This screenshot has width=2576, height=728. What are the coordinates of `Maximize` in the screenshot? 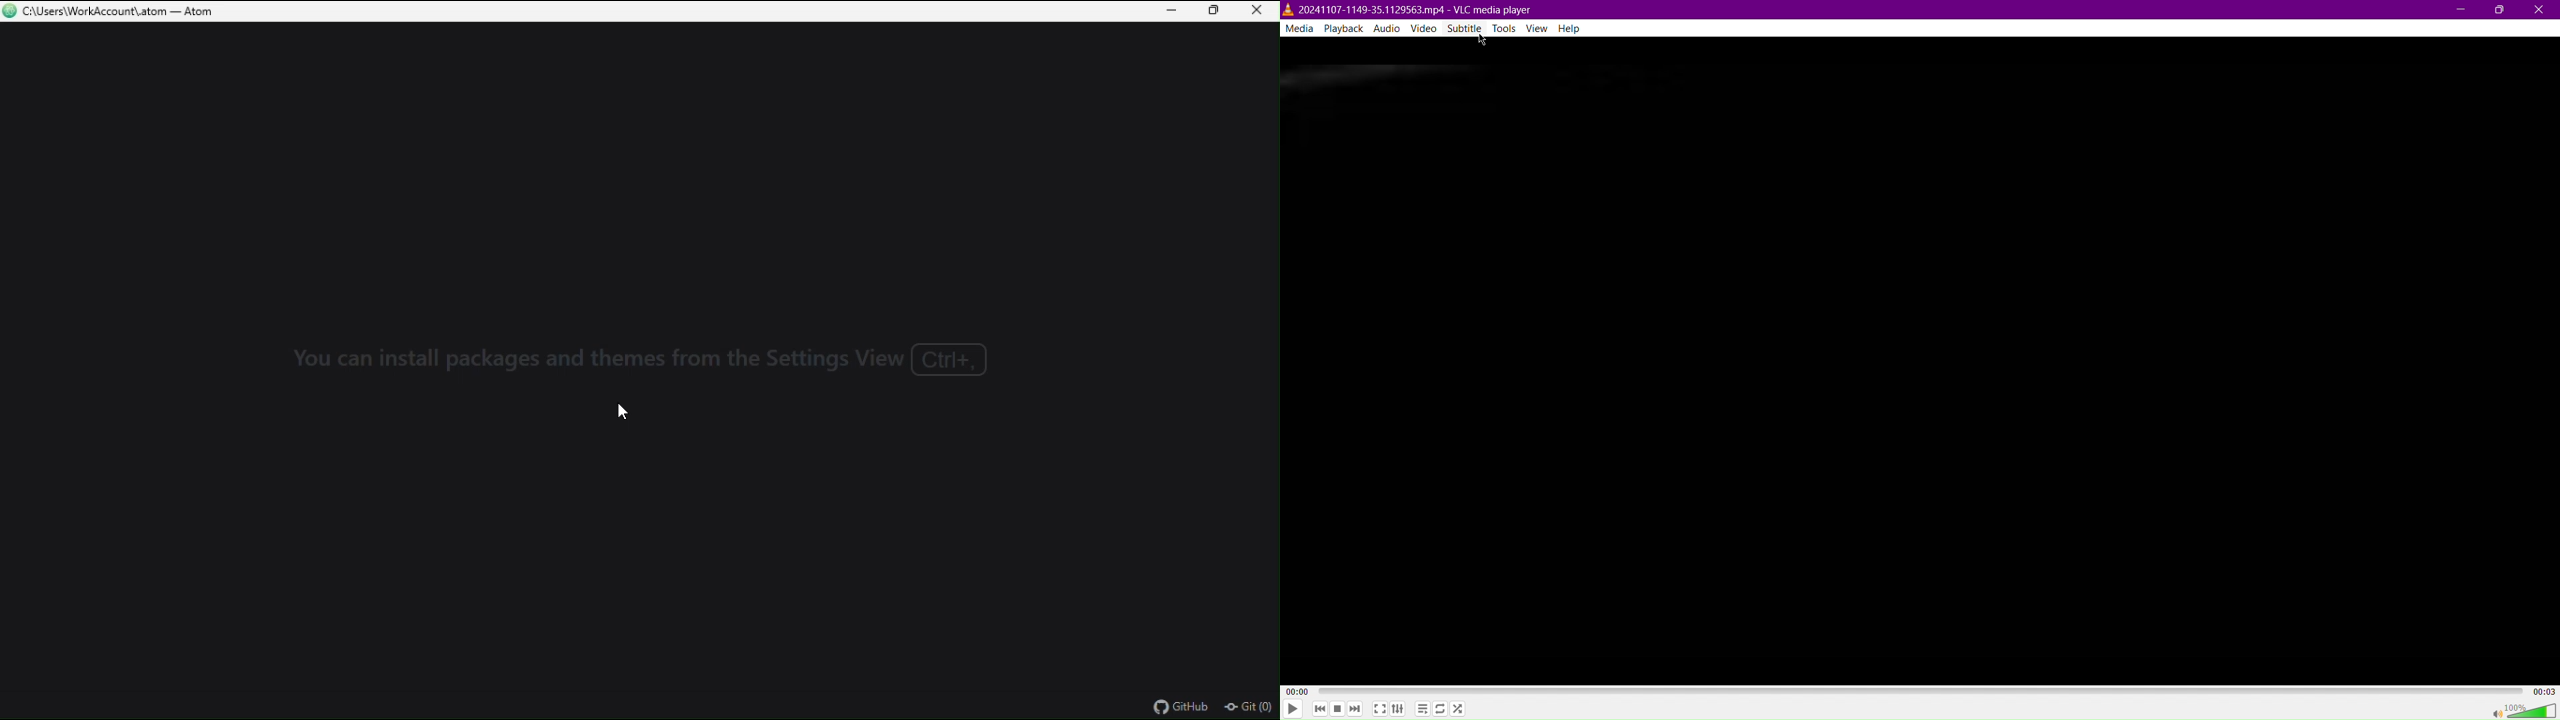 It's located at (2499, 10).